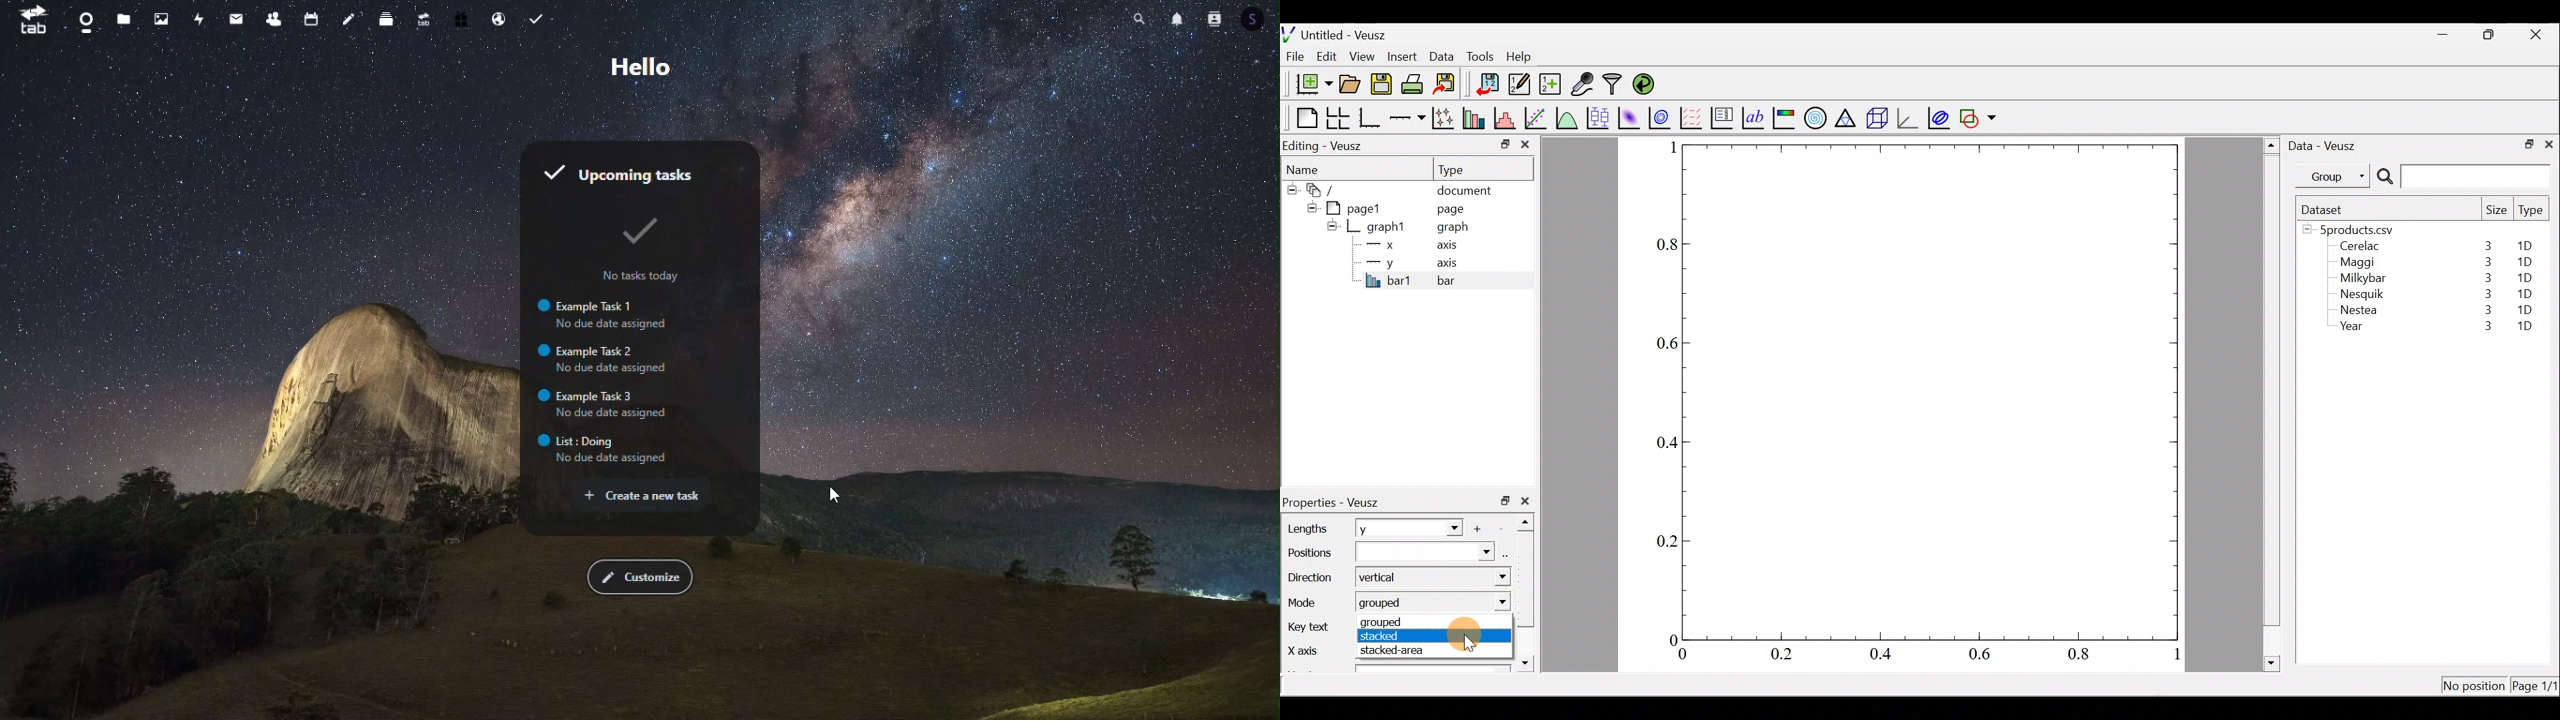 The height and width of the screenshot is (728, 2576). Describe the element at coordinates (1441, 55) in the screenshot. I see `Data` at that location.